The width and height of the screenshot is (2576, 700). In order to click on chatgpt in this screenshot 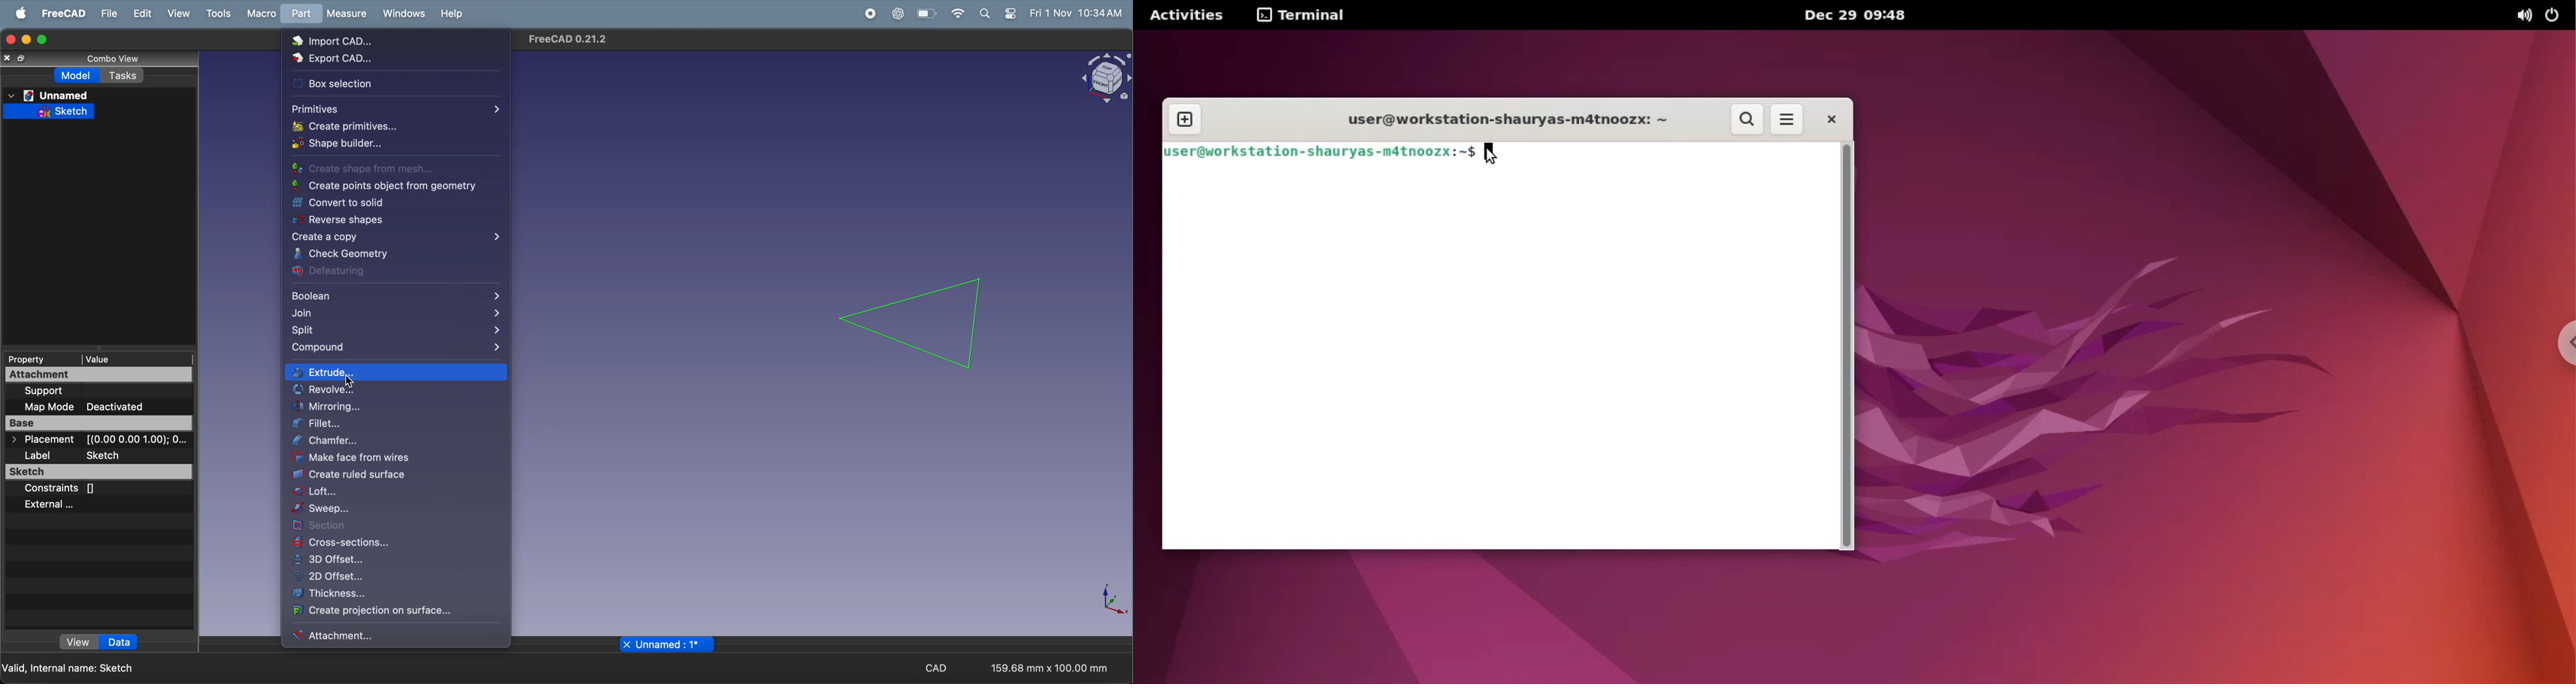, I will do `click(900, 13)`.